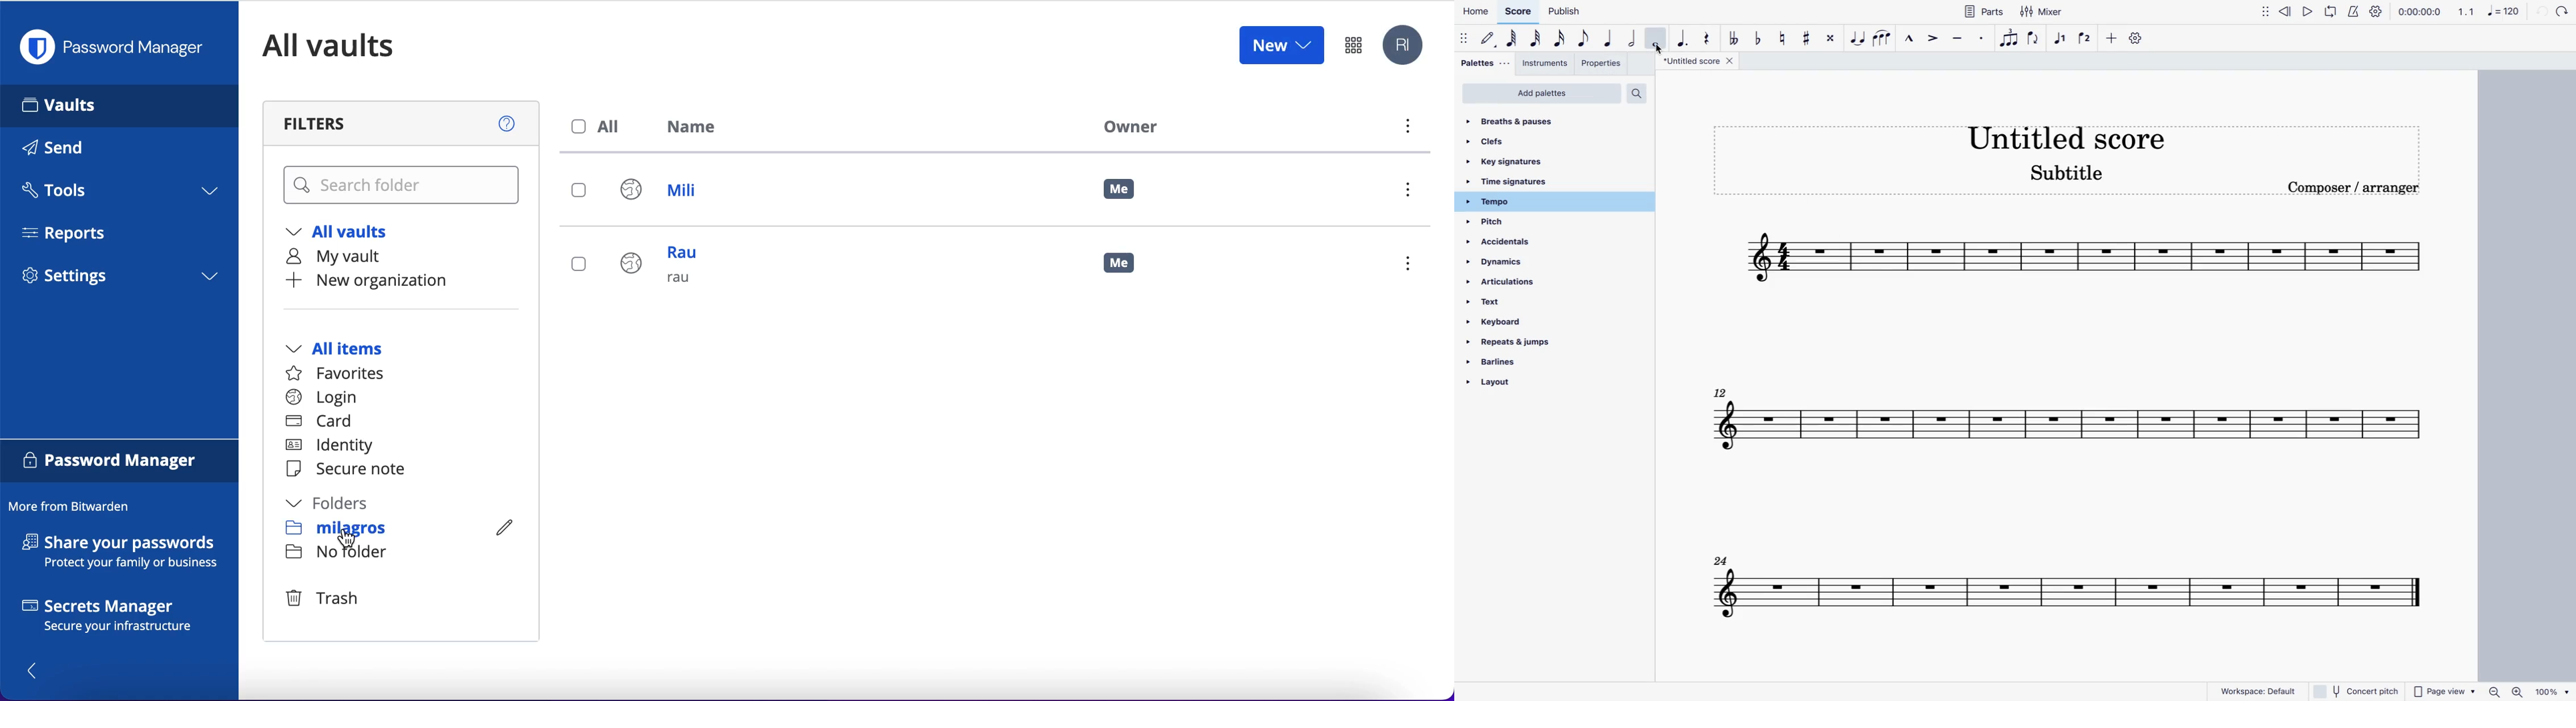  What do you see at coordinates (665, 272) in the screenshot?
I see `rau rau` at bounding box center [665, 272].